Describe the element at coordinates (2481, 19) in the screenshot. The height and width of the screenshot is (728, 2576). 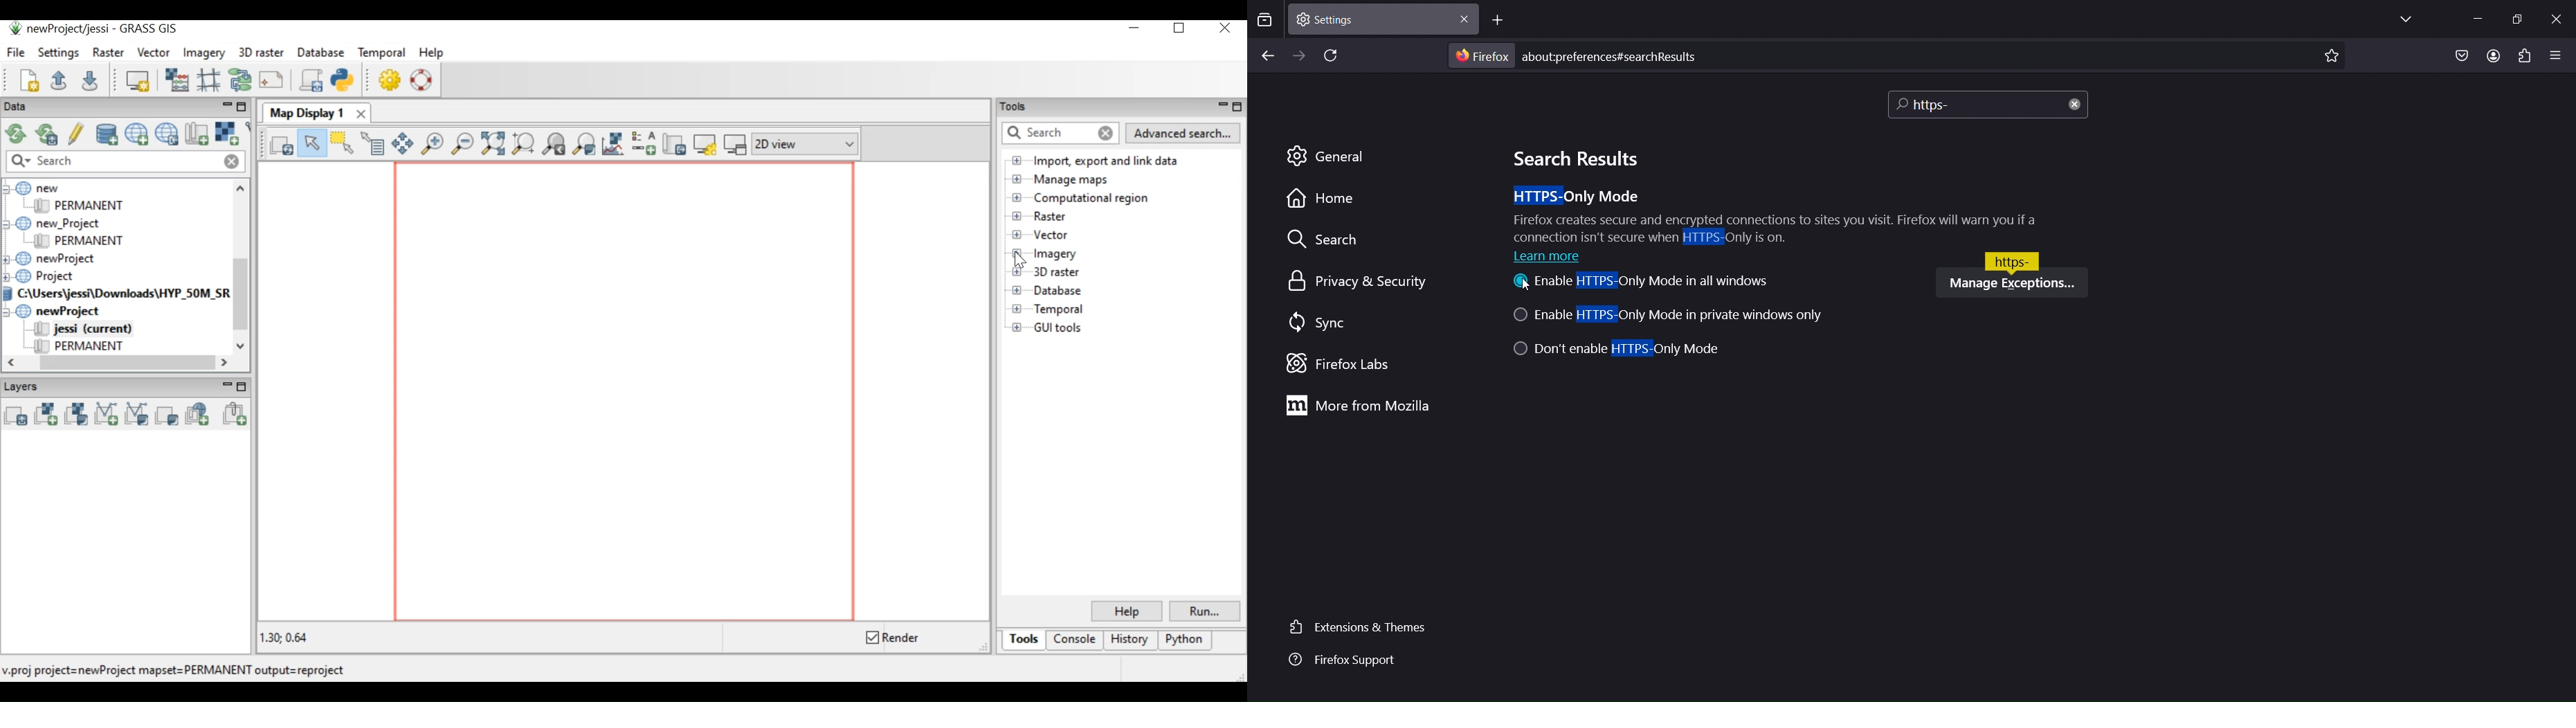
I see `minimze` at that location.